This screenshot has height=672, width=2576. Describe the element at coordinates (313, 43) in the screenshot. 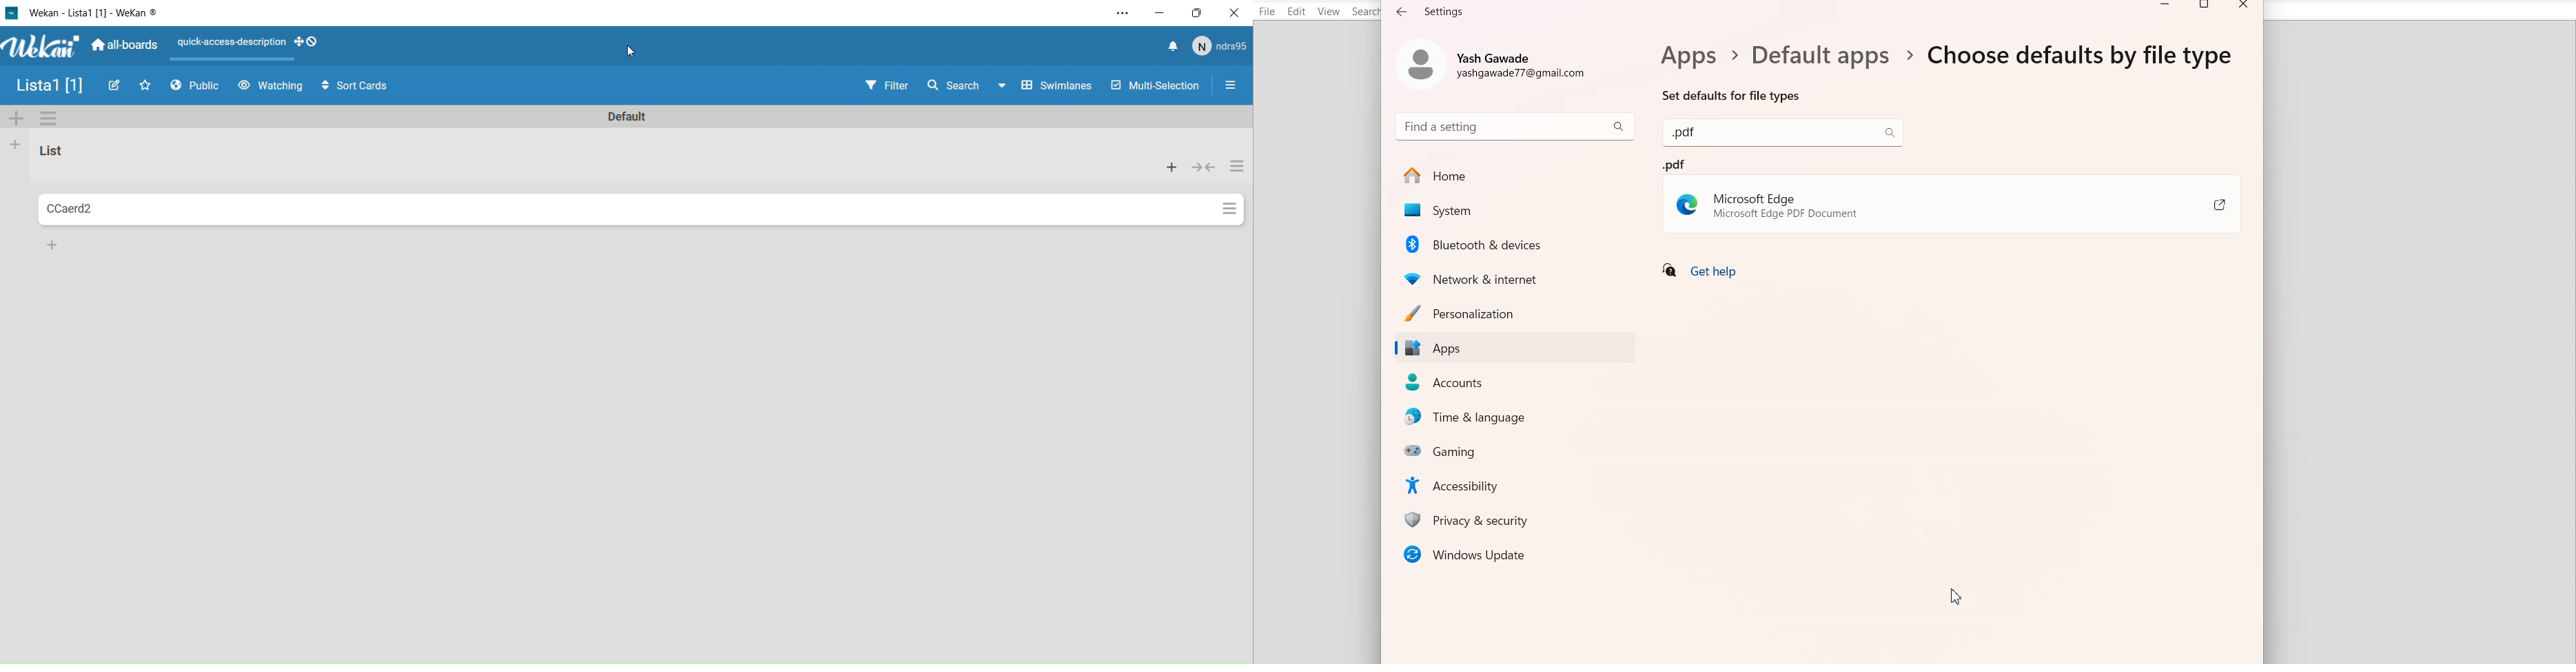

I see `drag handles` at that location.